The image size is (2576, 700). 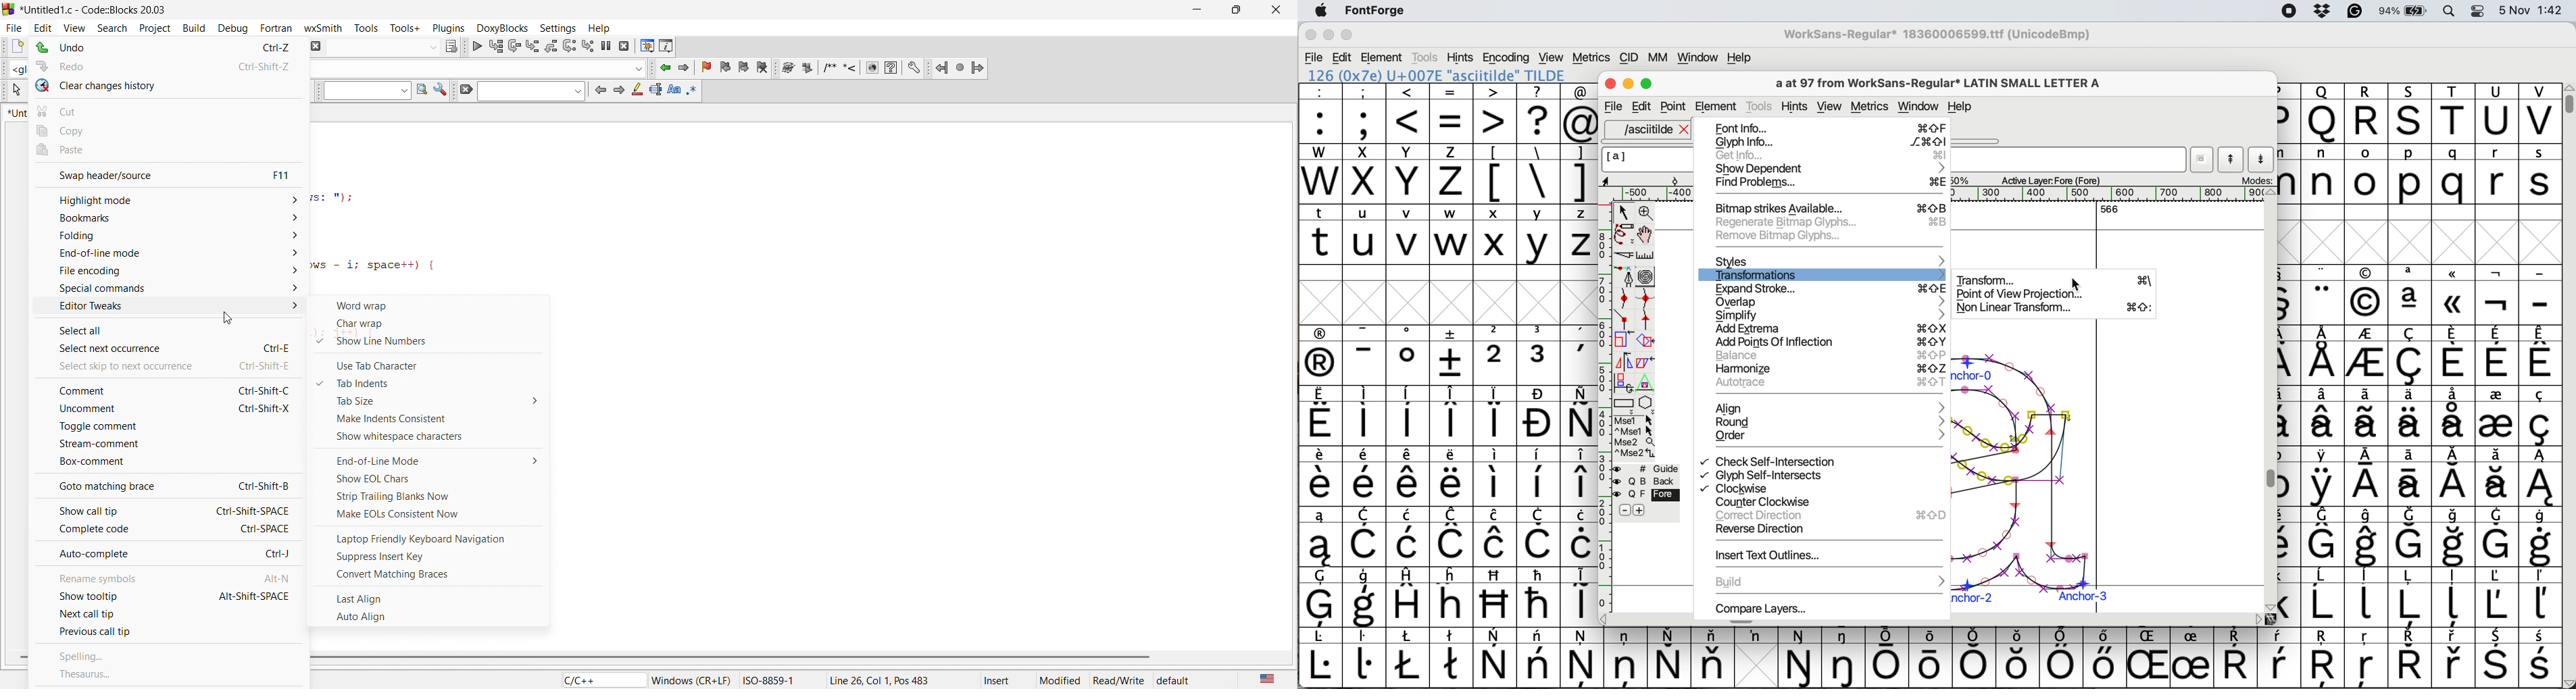 What do you see at coordinates (664, 46) in the screenshot?
I see `info` at bounding box center [664, 46].